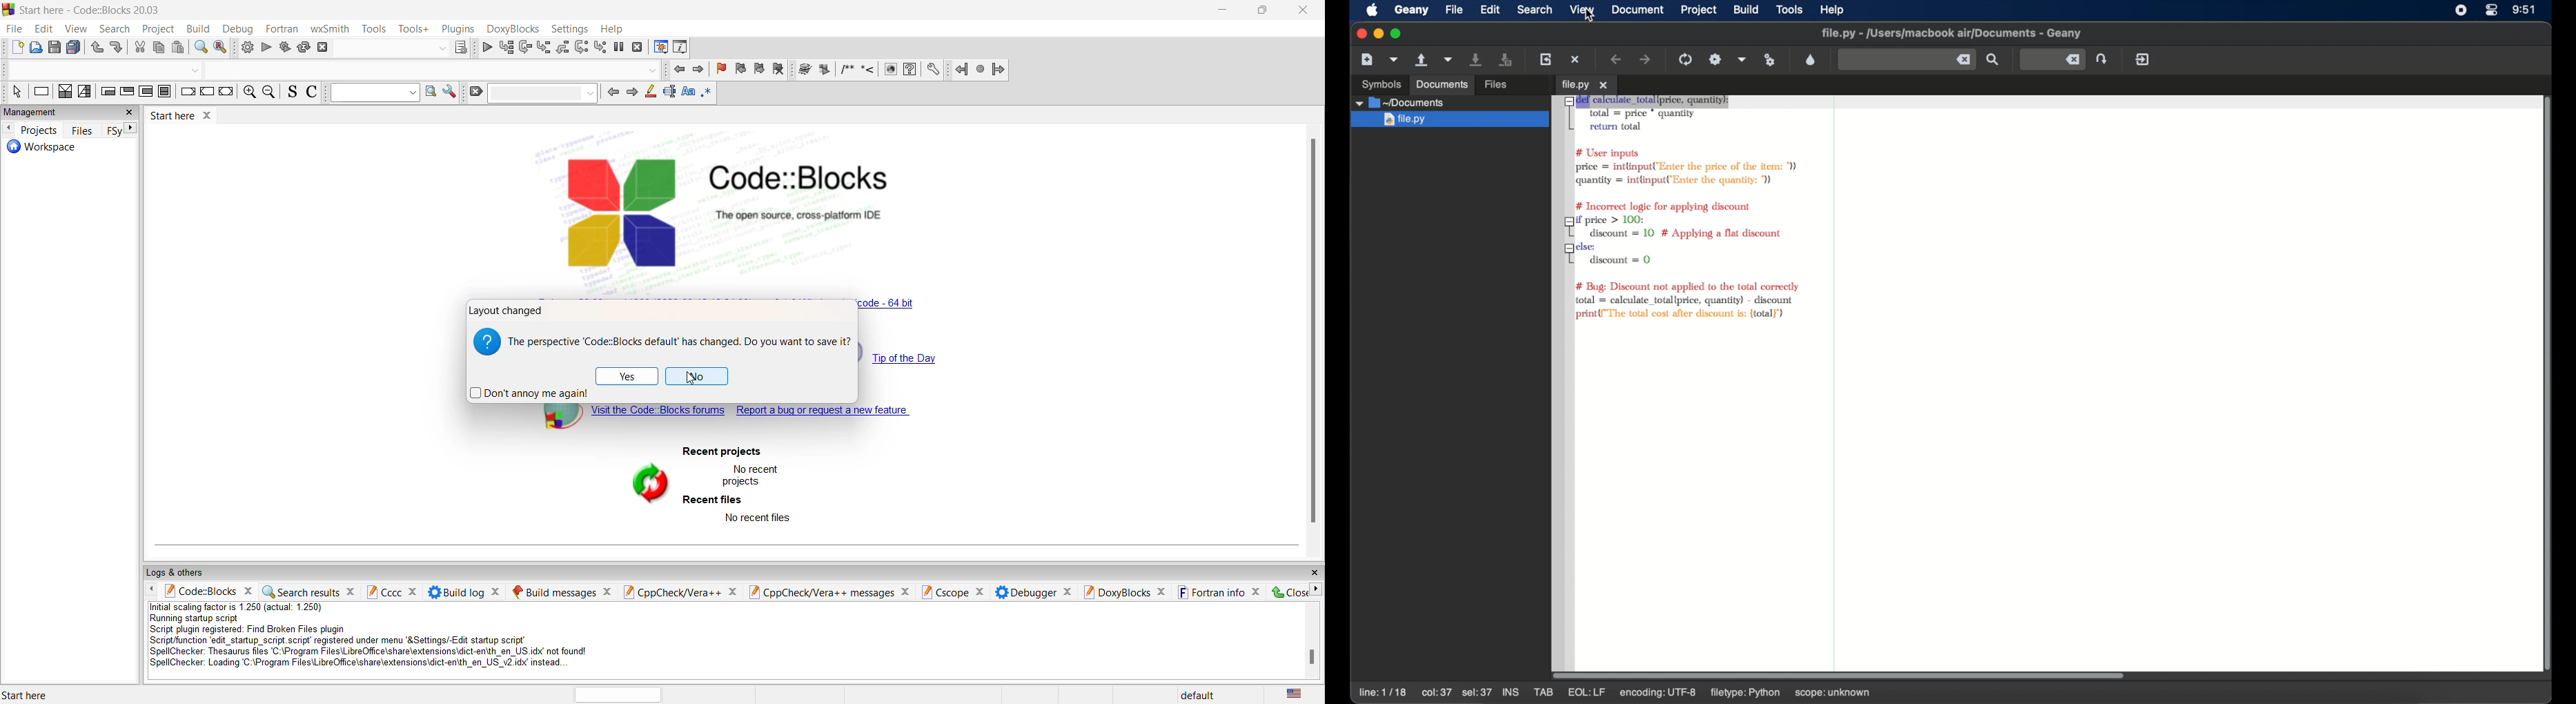 The height and width of the screenshot is (728, 2576). Describe the element at coordinates (95, 48) in the screenshot. I see `undo` at that location.